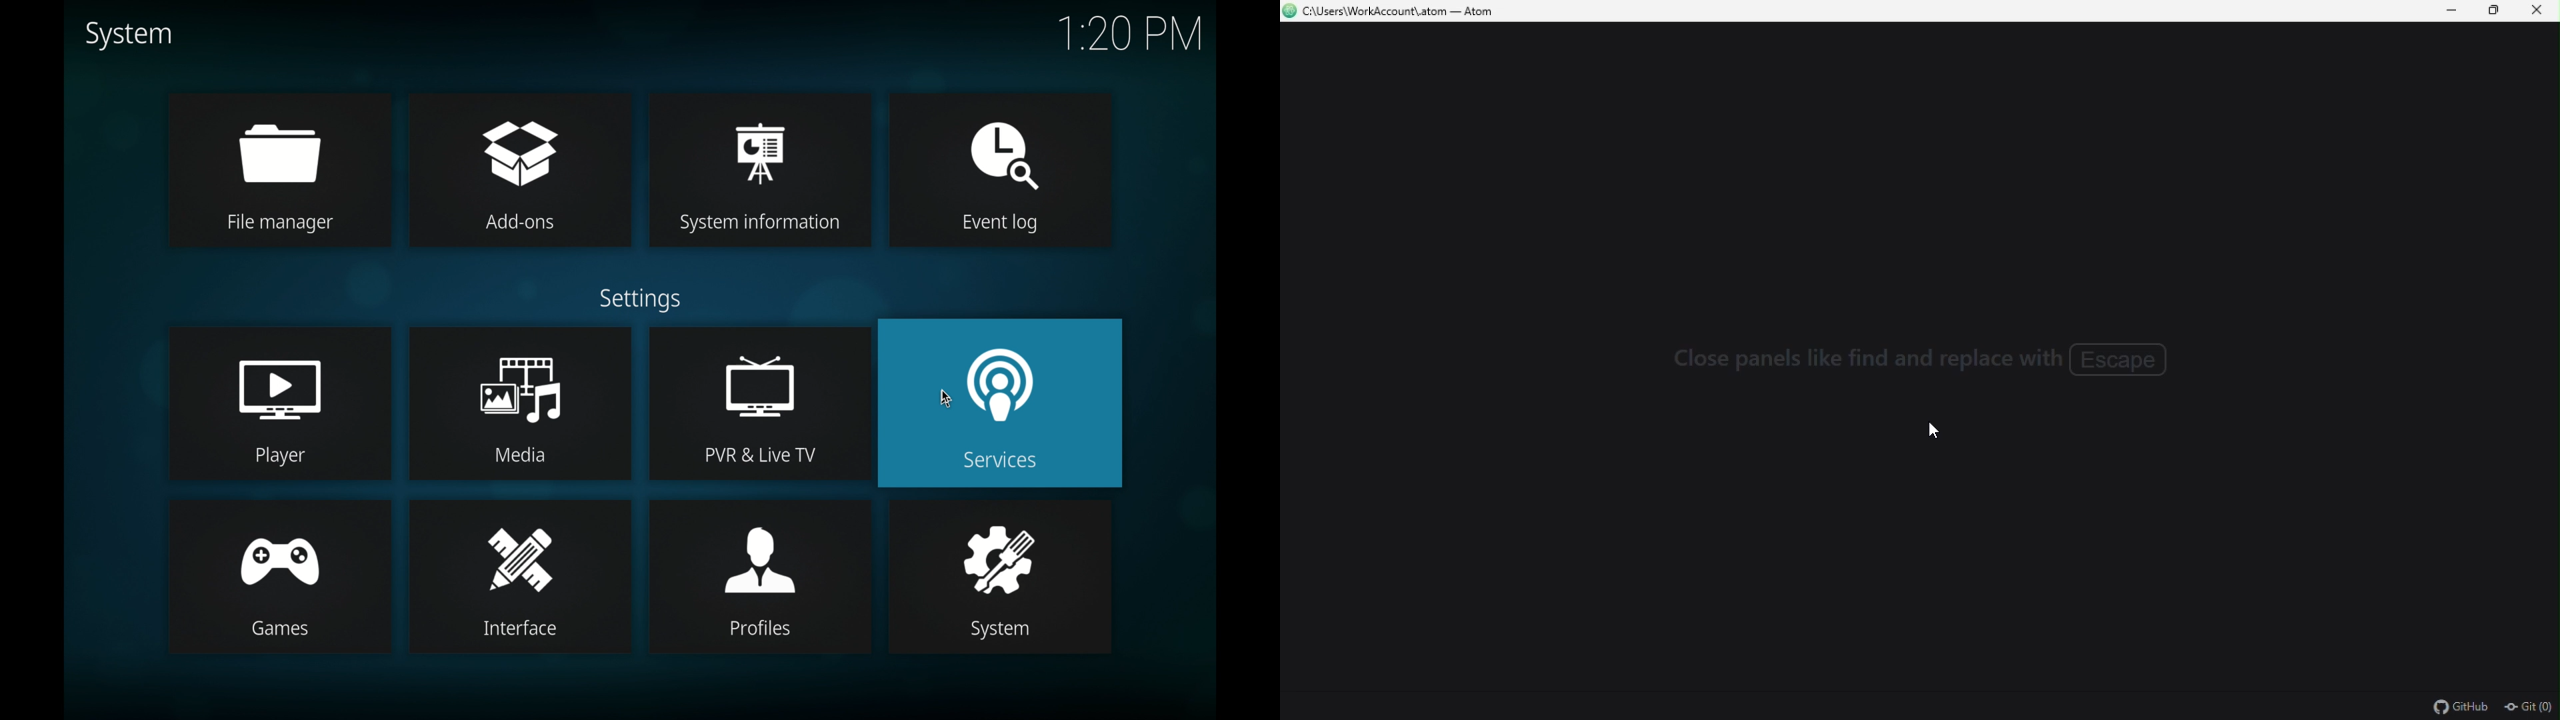 Image resolution: width=2576 pixels, height=728 pixels. What do you see at coordinates (1001, 403) in the screenshot?
I see `services` at bounding box center [1001, 403].